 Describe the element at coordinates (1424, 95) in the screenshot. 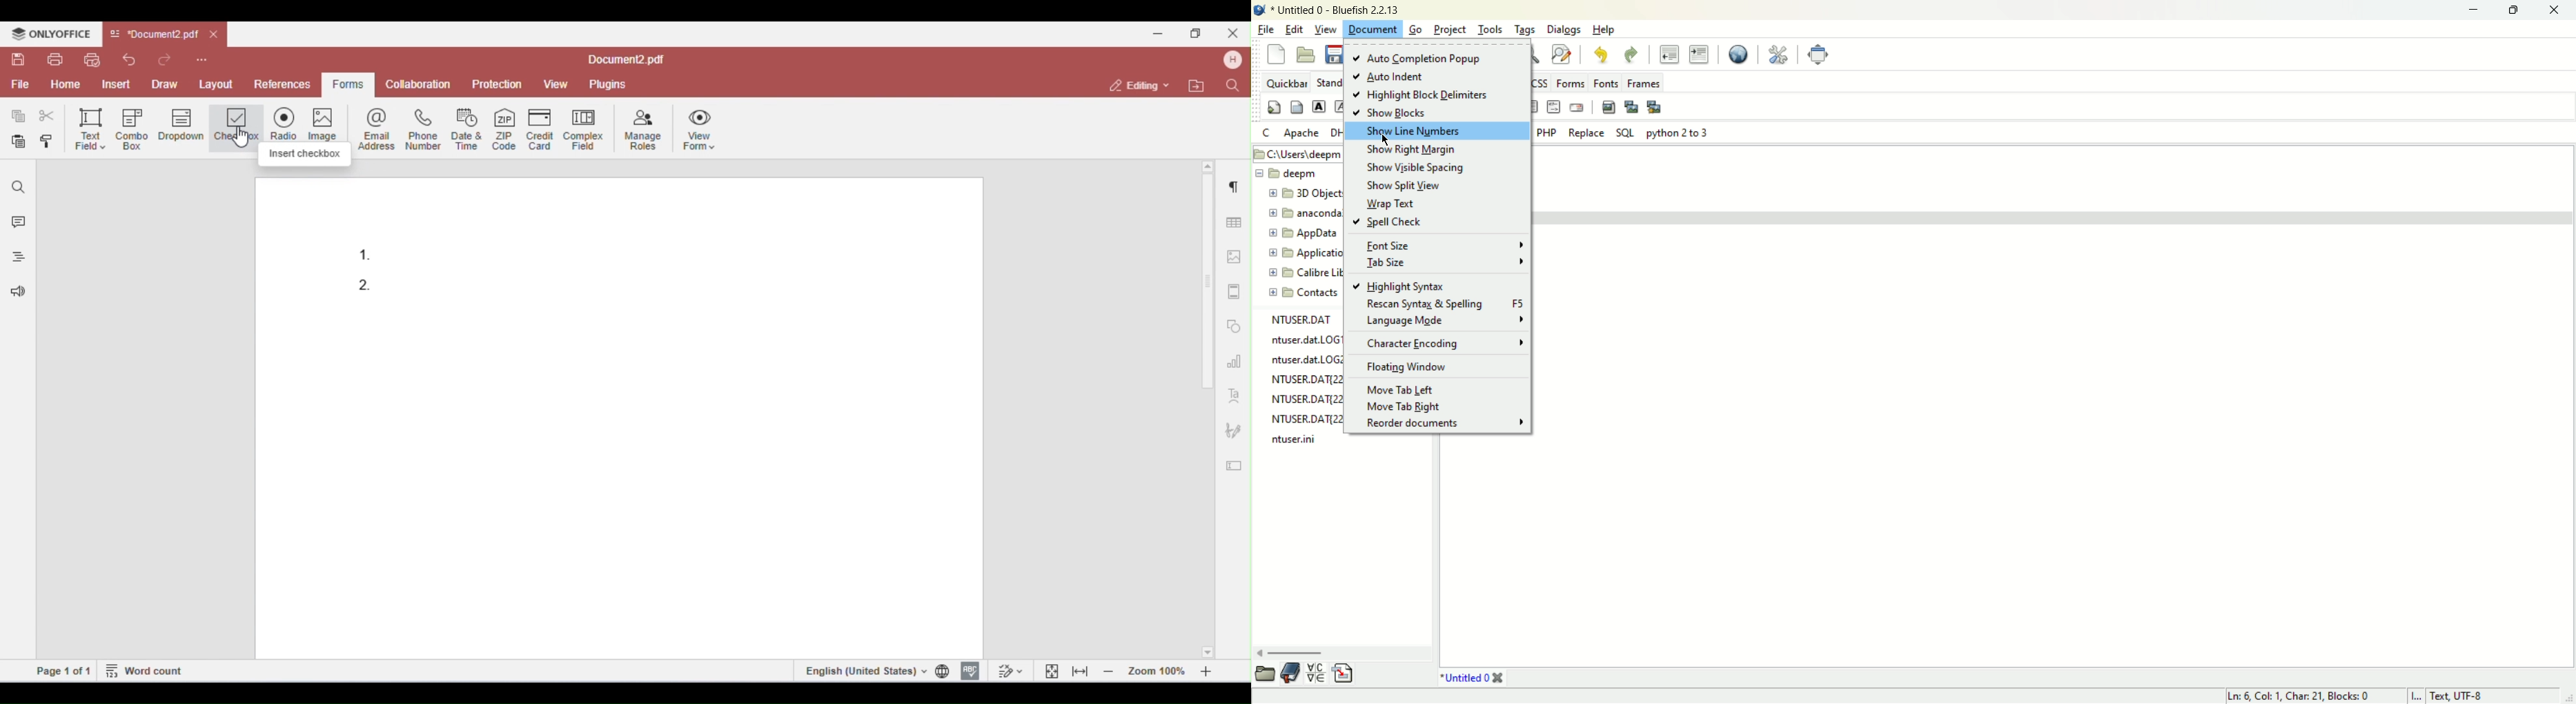

I see `highlight block delimiters` at that location.